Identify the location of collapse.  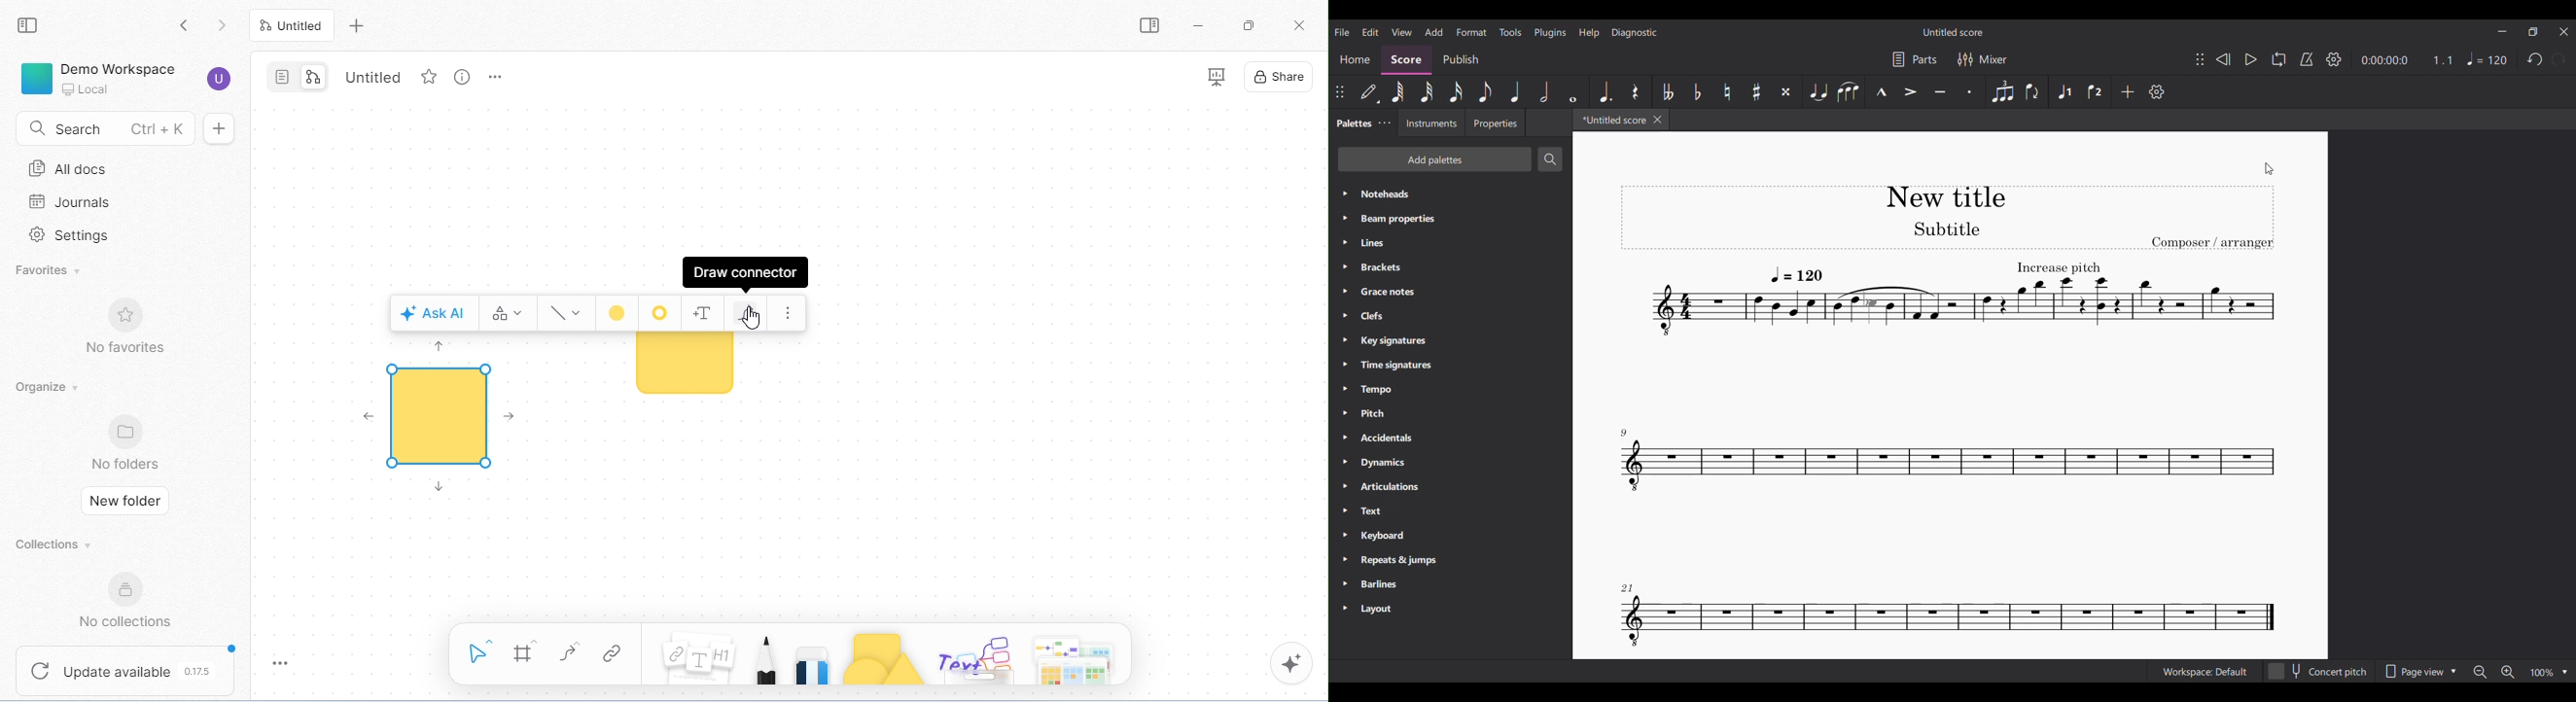
(28, 25).